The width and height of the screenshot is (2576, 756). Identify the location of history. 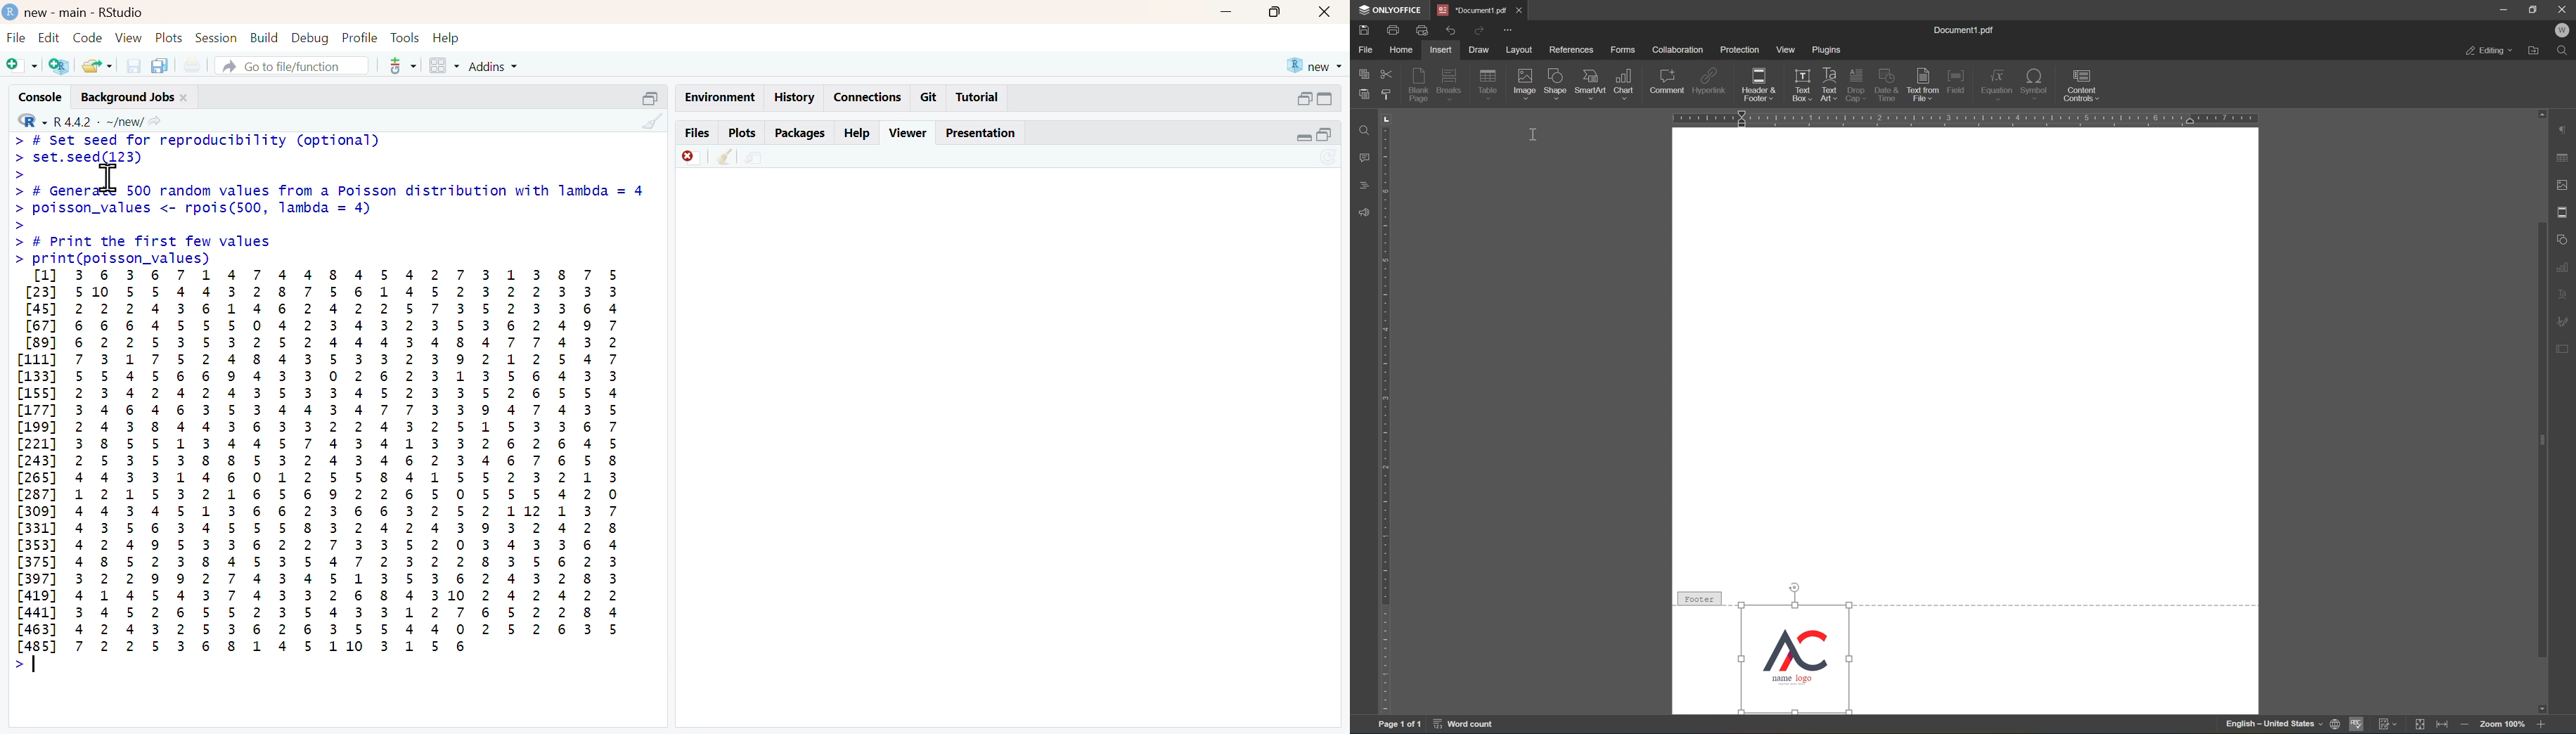
(796, 97).